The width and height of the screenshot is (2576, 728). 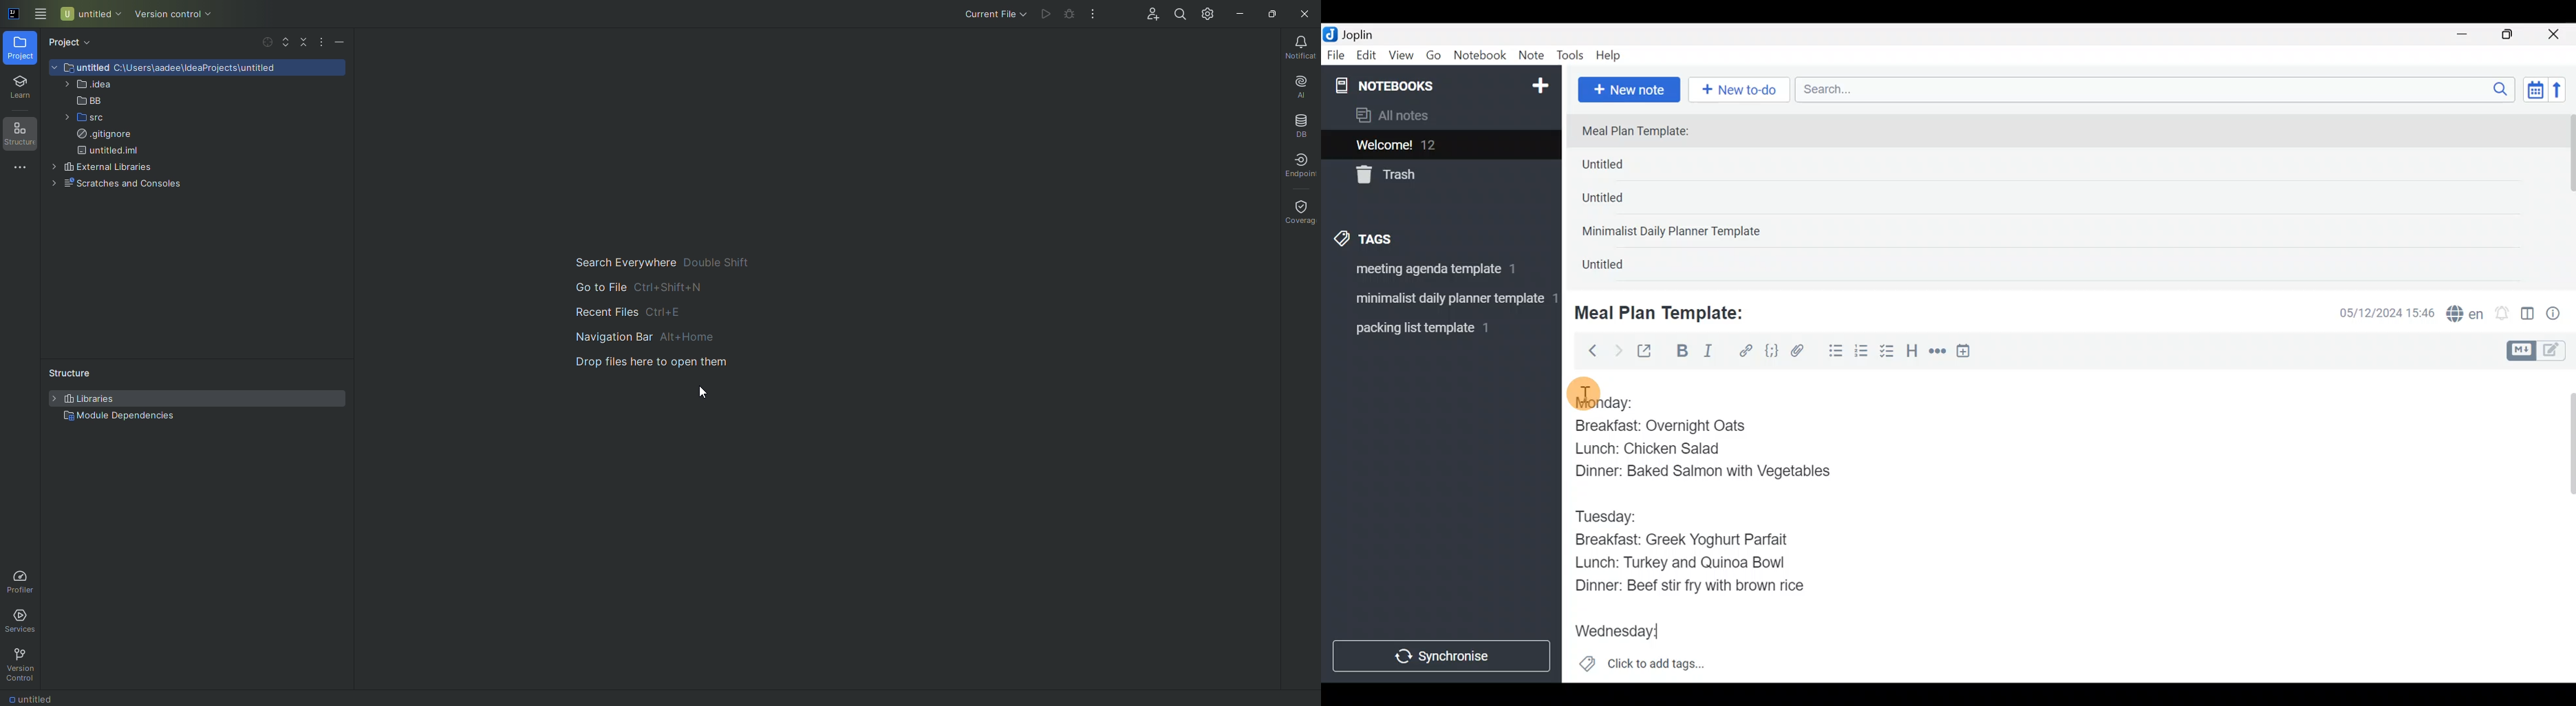 What do you see at coordinates (1862, 354) in the screenshot?
I see `Numbered list` at bounding box center [1862, 354].